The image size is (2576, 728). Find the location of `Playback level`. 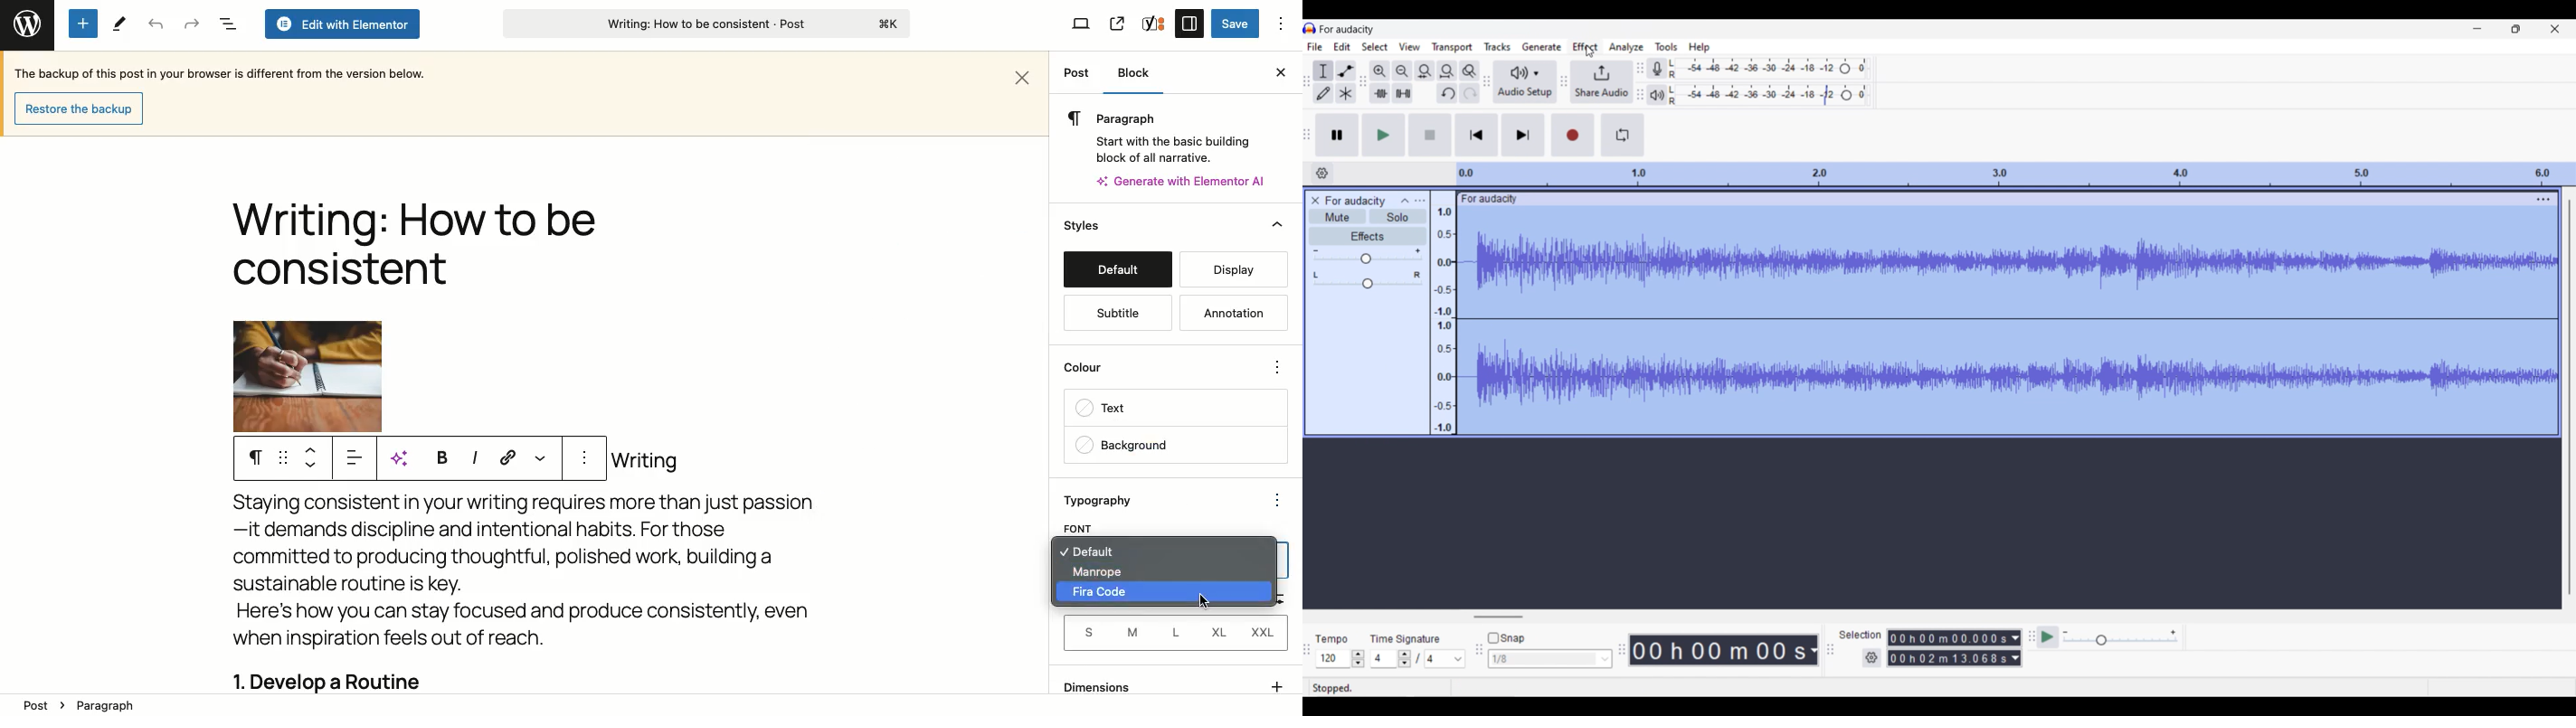

Playback level is located at coordinates (1769, 95).